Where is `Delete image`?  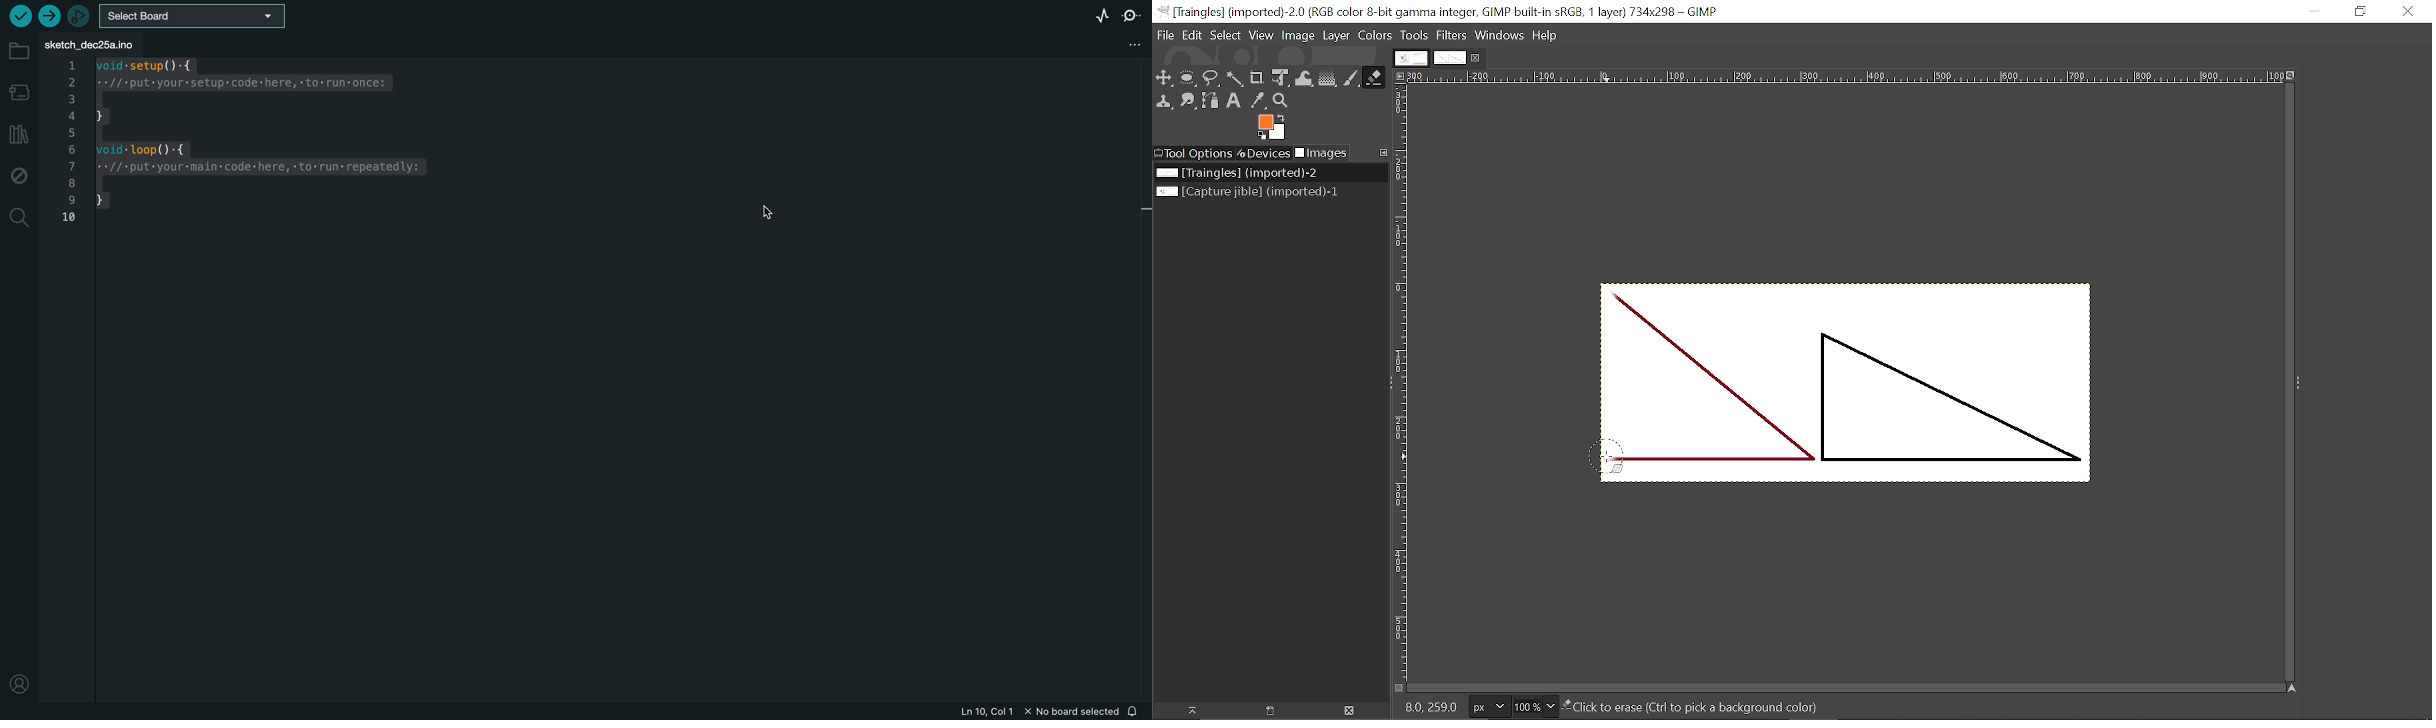
Delete image is located at coordinates (1348, 712).